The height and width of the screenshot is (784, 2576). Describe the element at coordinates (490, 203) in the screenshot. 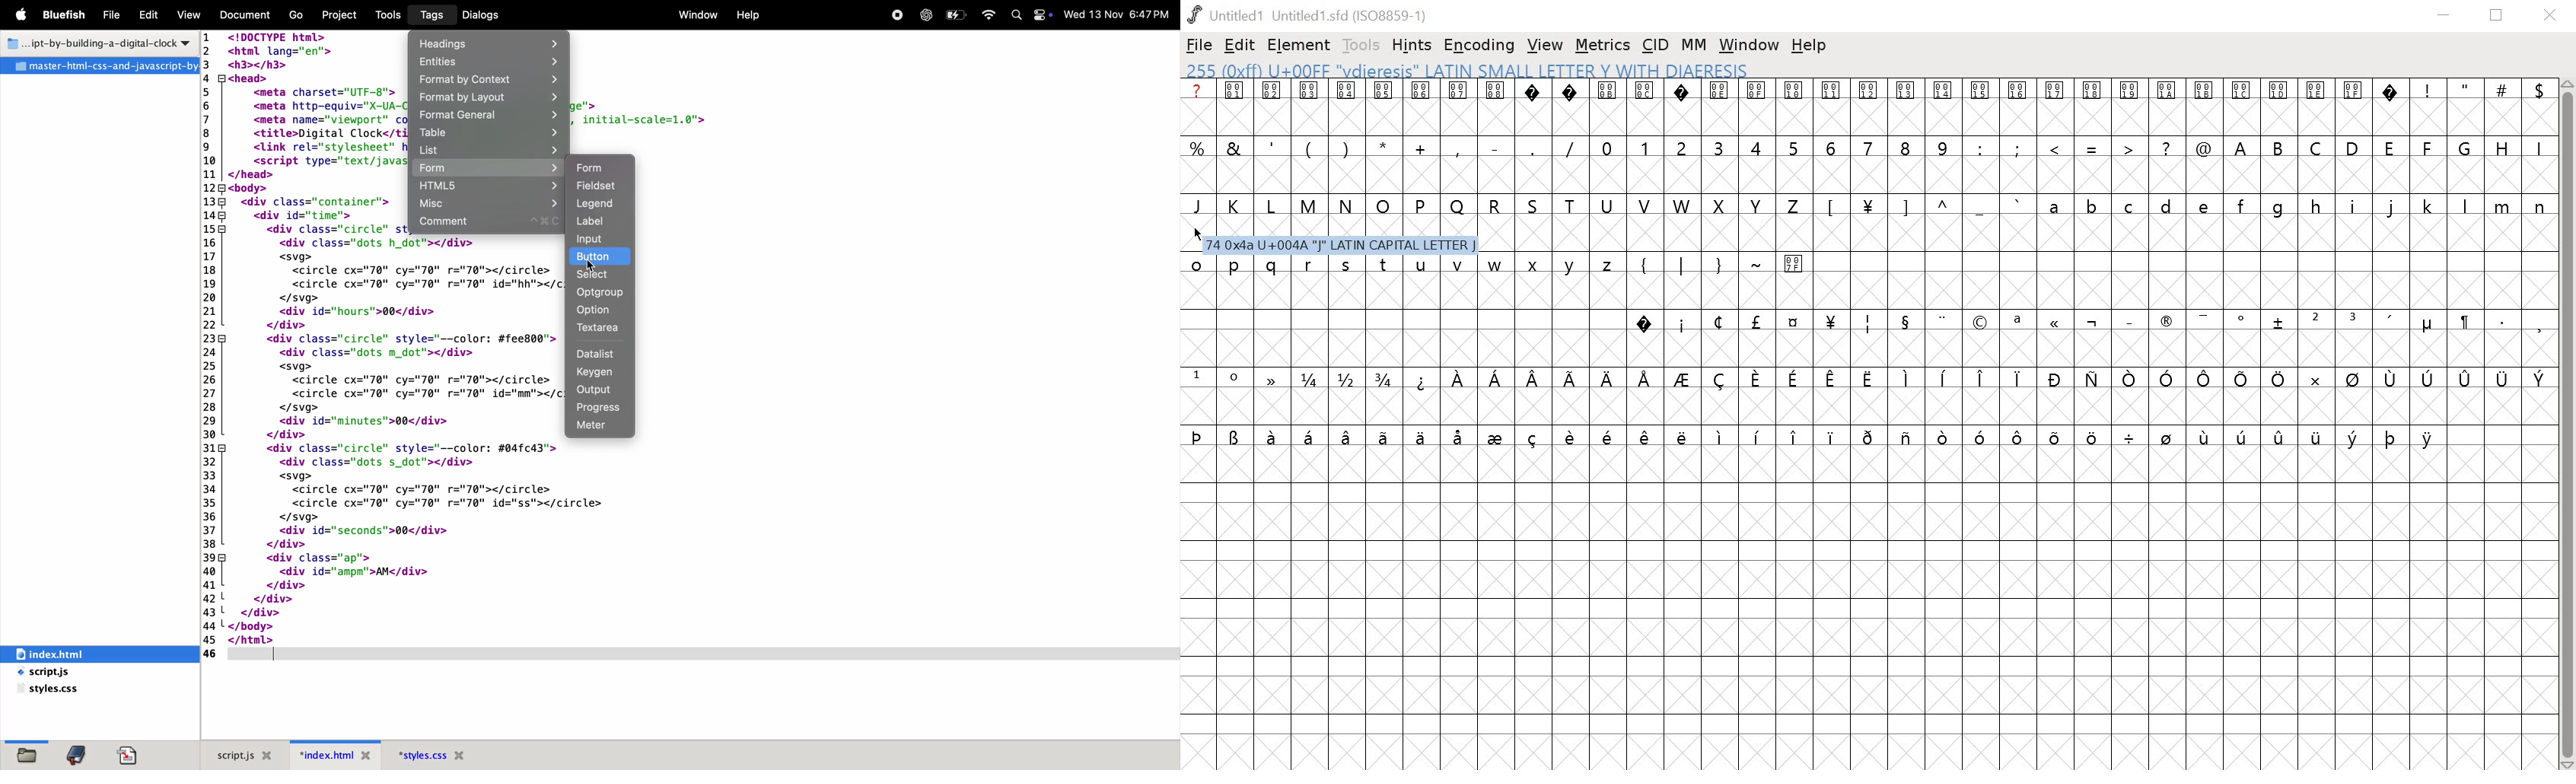

I see `Misc` at that location.